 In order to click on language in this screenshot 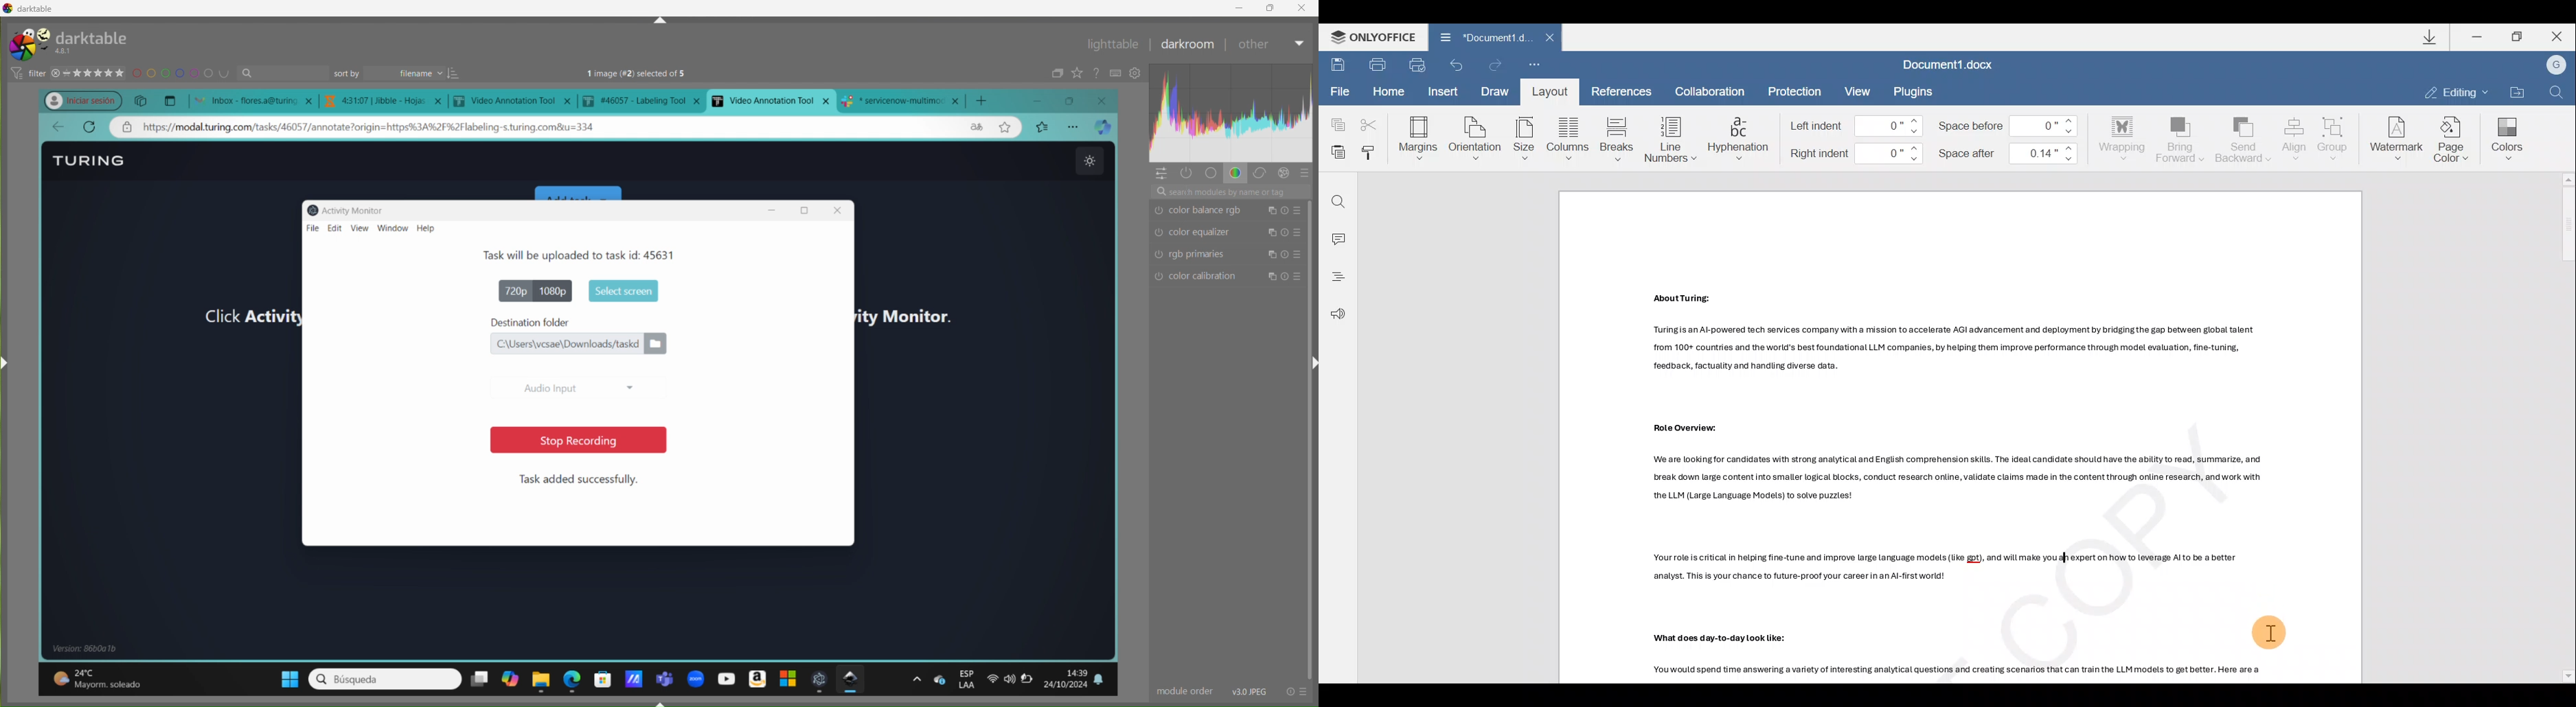, I will do `click(974, 127)`.